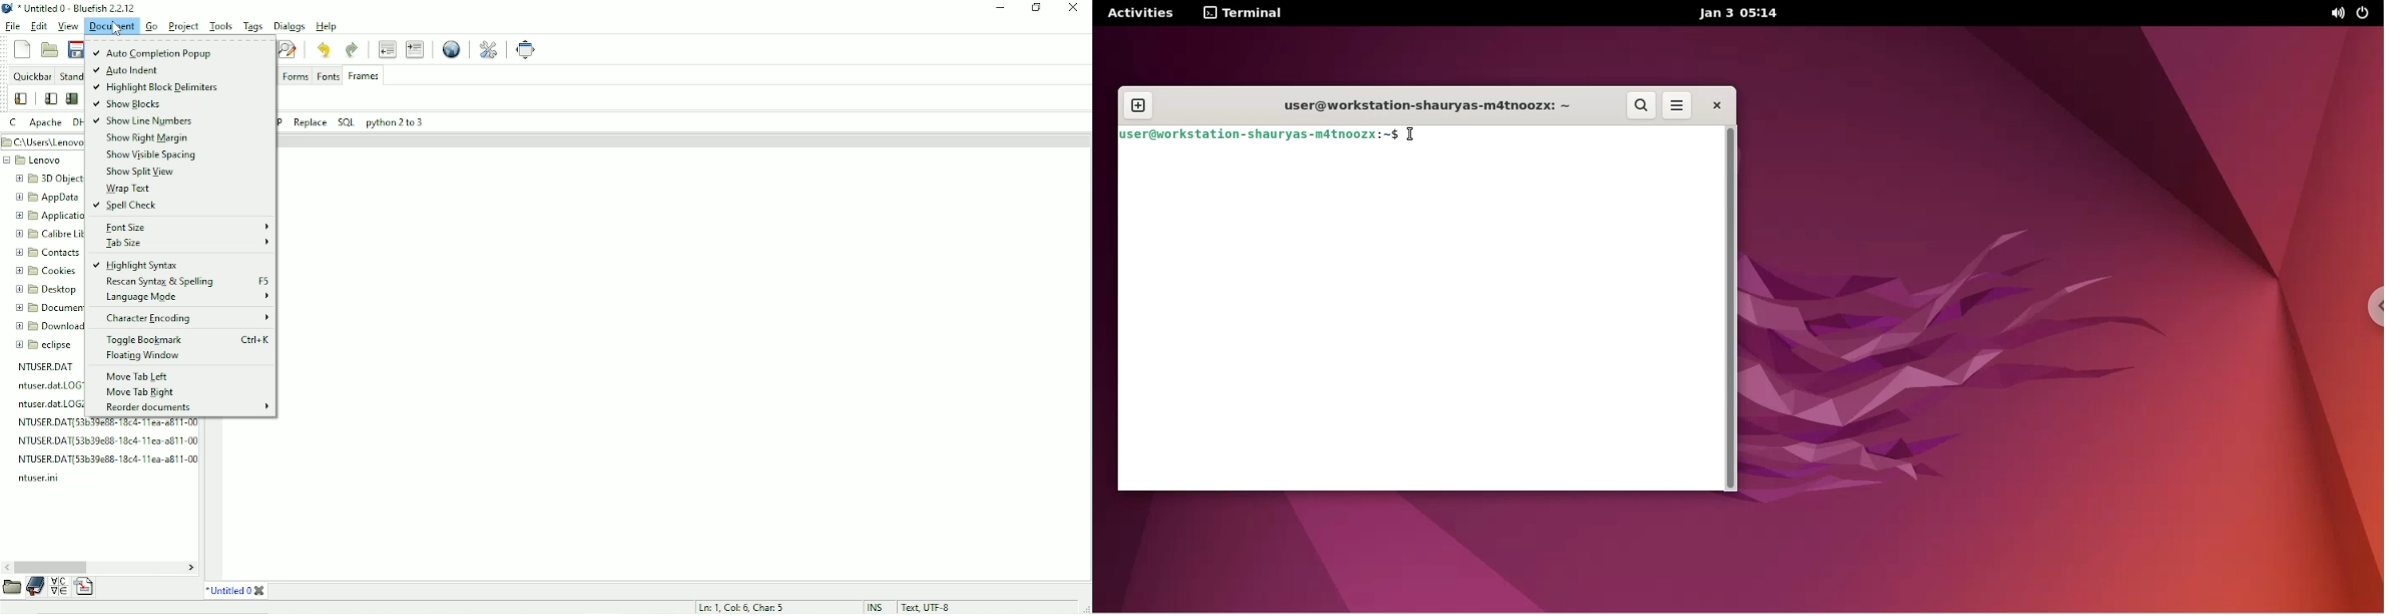 The height and width of the screenshot is (616, 2408). What do you see at coordinates (386, 47) in the screenshot?
I see `Unindent` at bounding box center [386, 47].